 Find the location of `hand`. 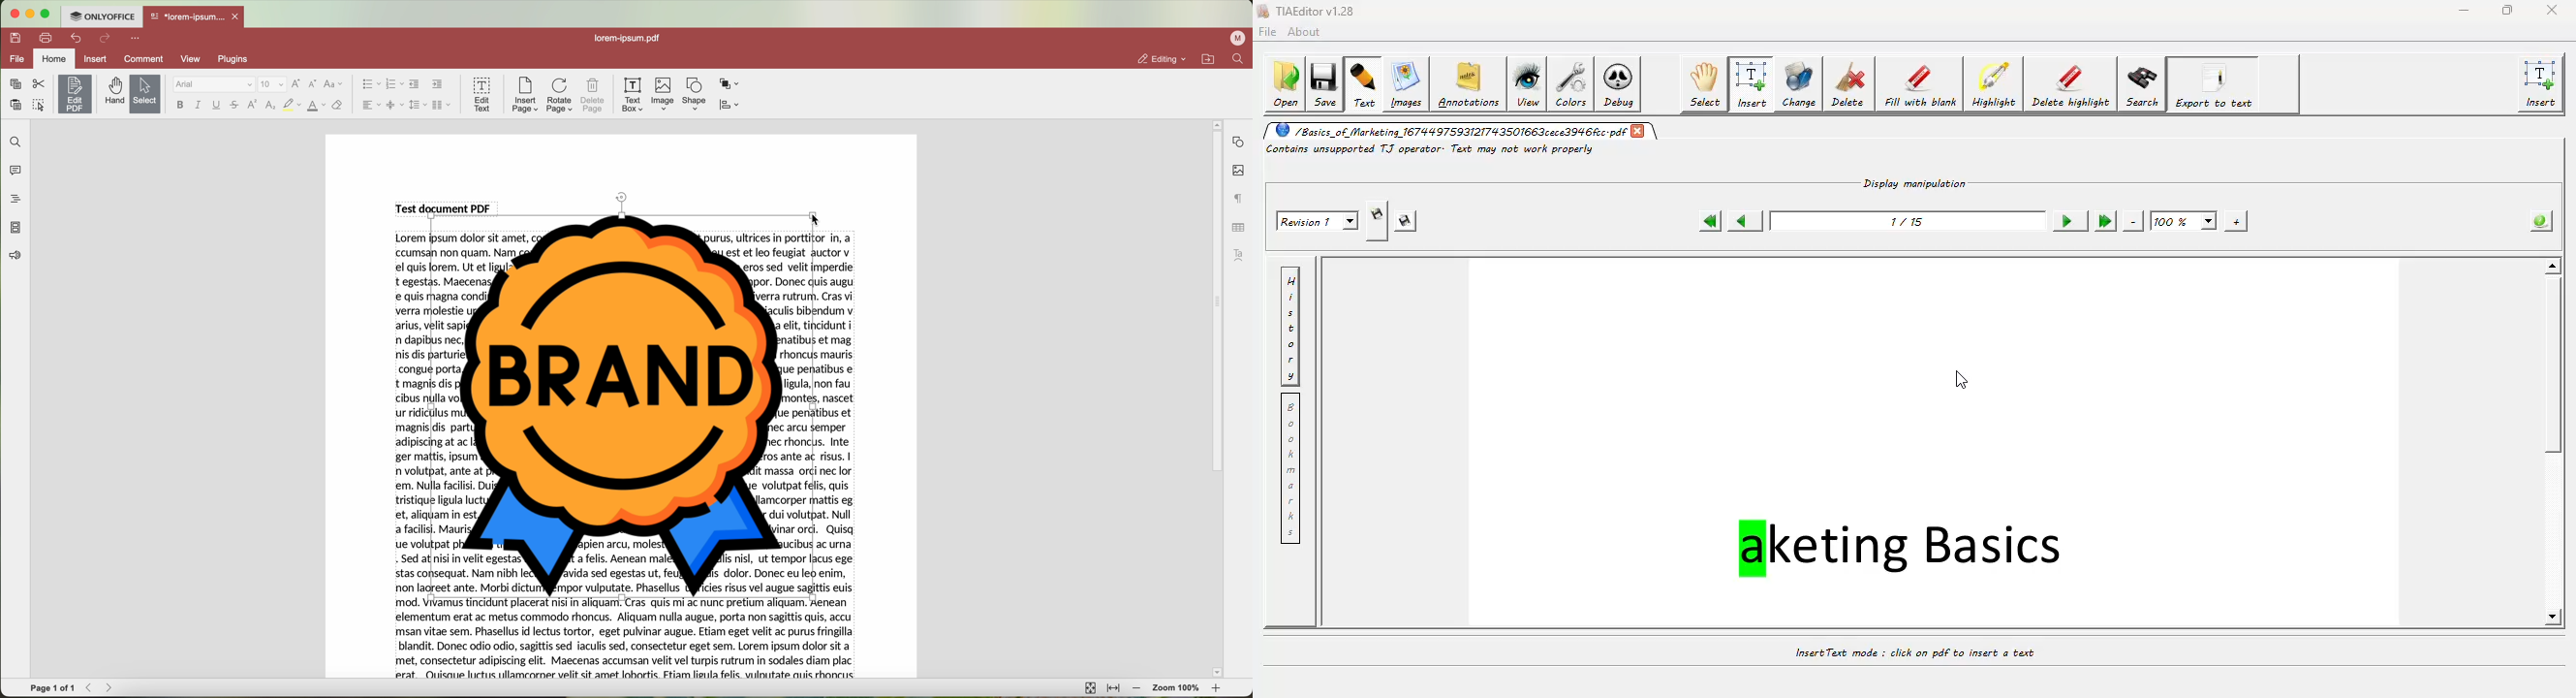

hand is located at coordinates (113, 91).